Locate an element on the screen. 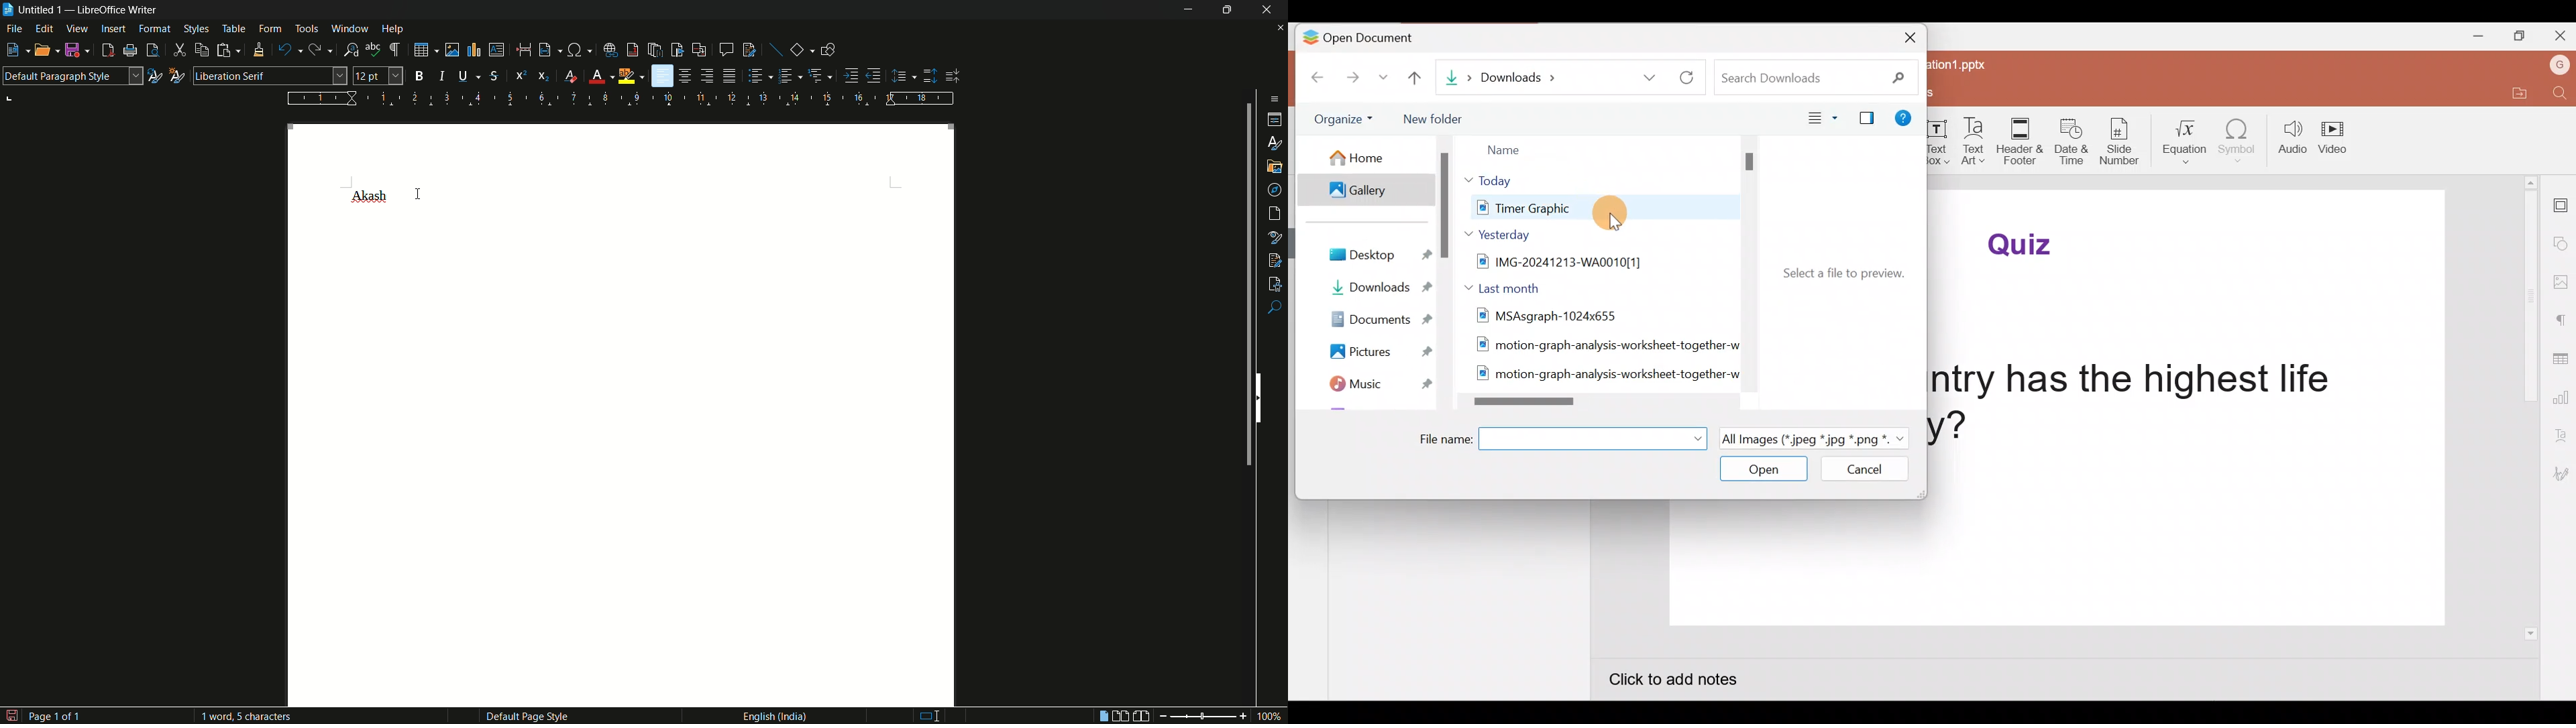 The width and height of the screenshot is (2576, 728). Scroll bar is located at coordinates (1444, 278).